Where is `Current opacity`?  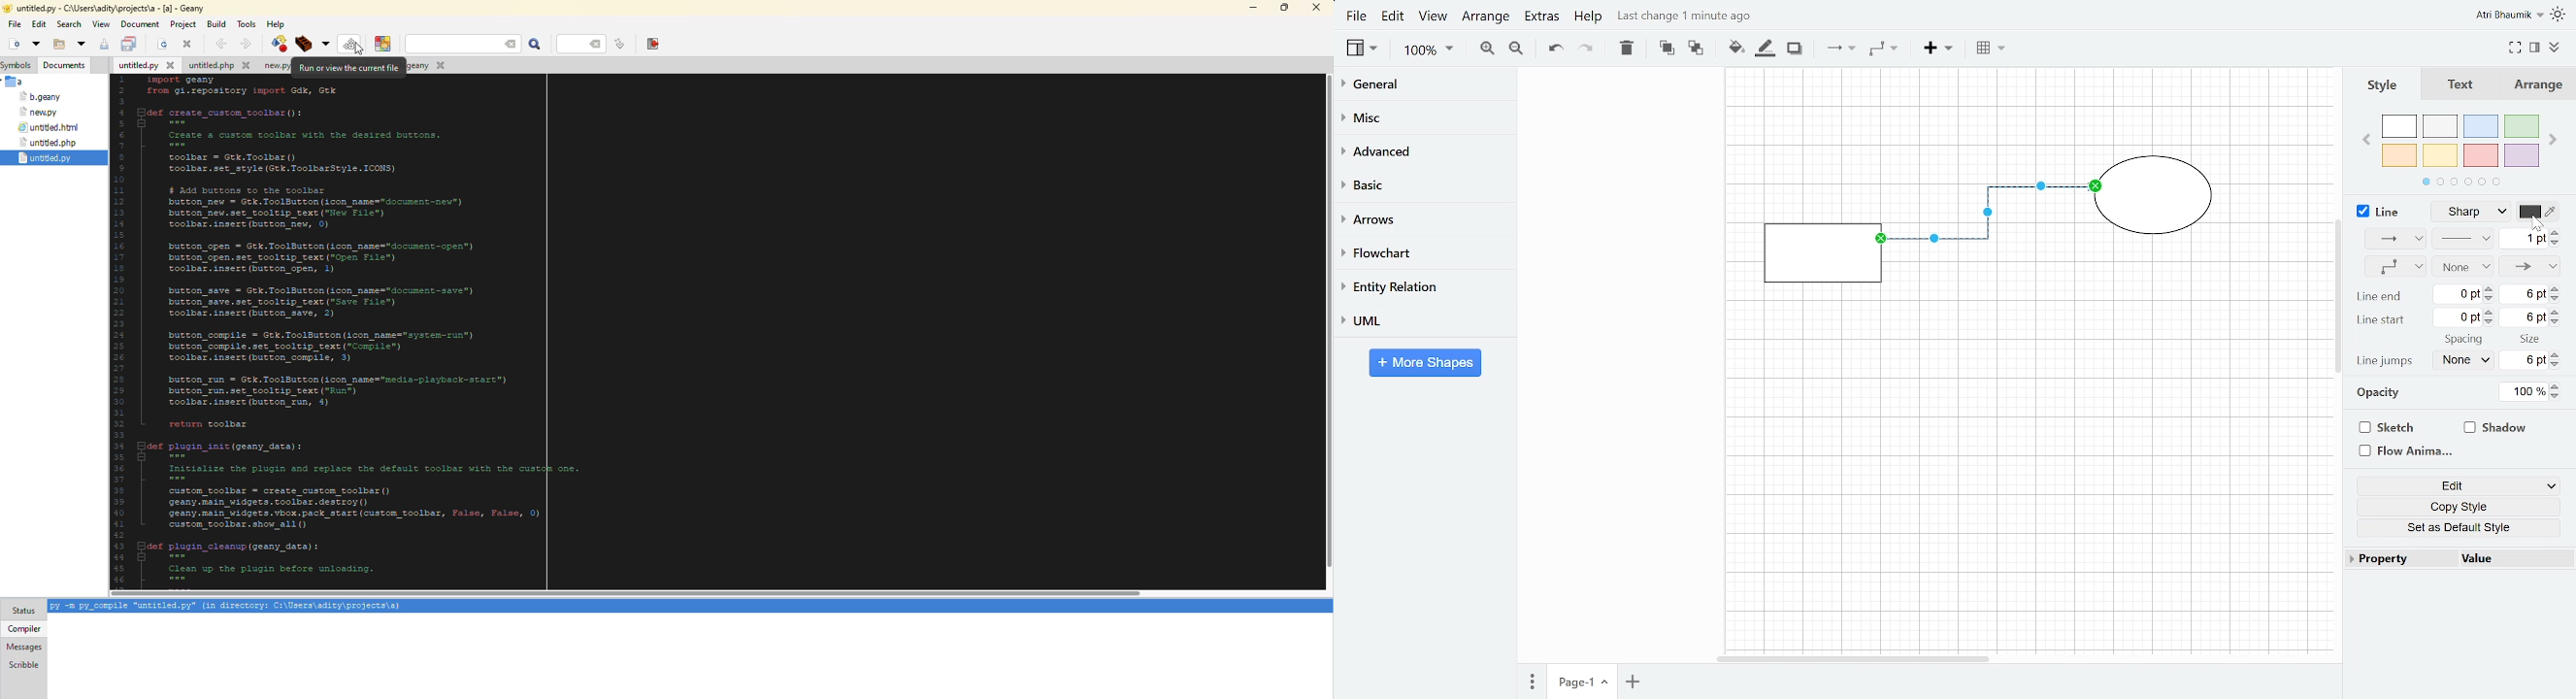
Current opacity is located at coordinates (2523, 392).